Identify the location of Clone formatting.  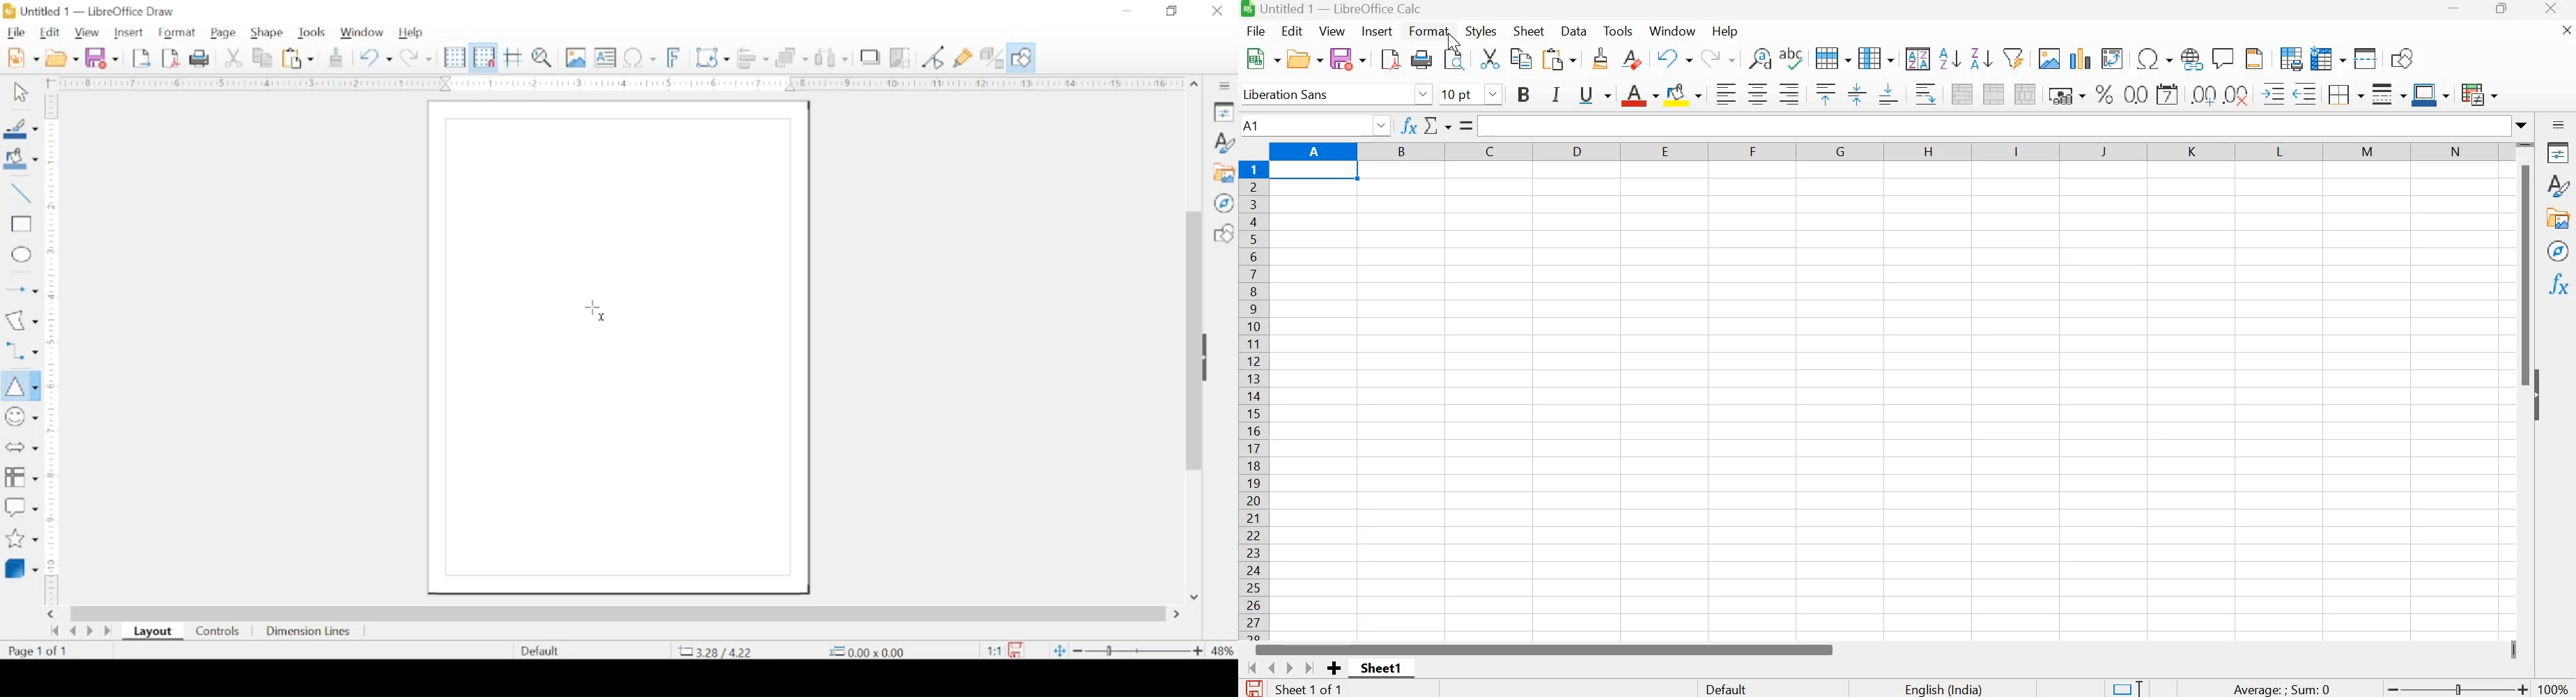
(1598, 59).